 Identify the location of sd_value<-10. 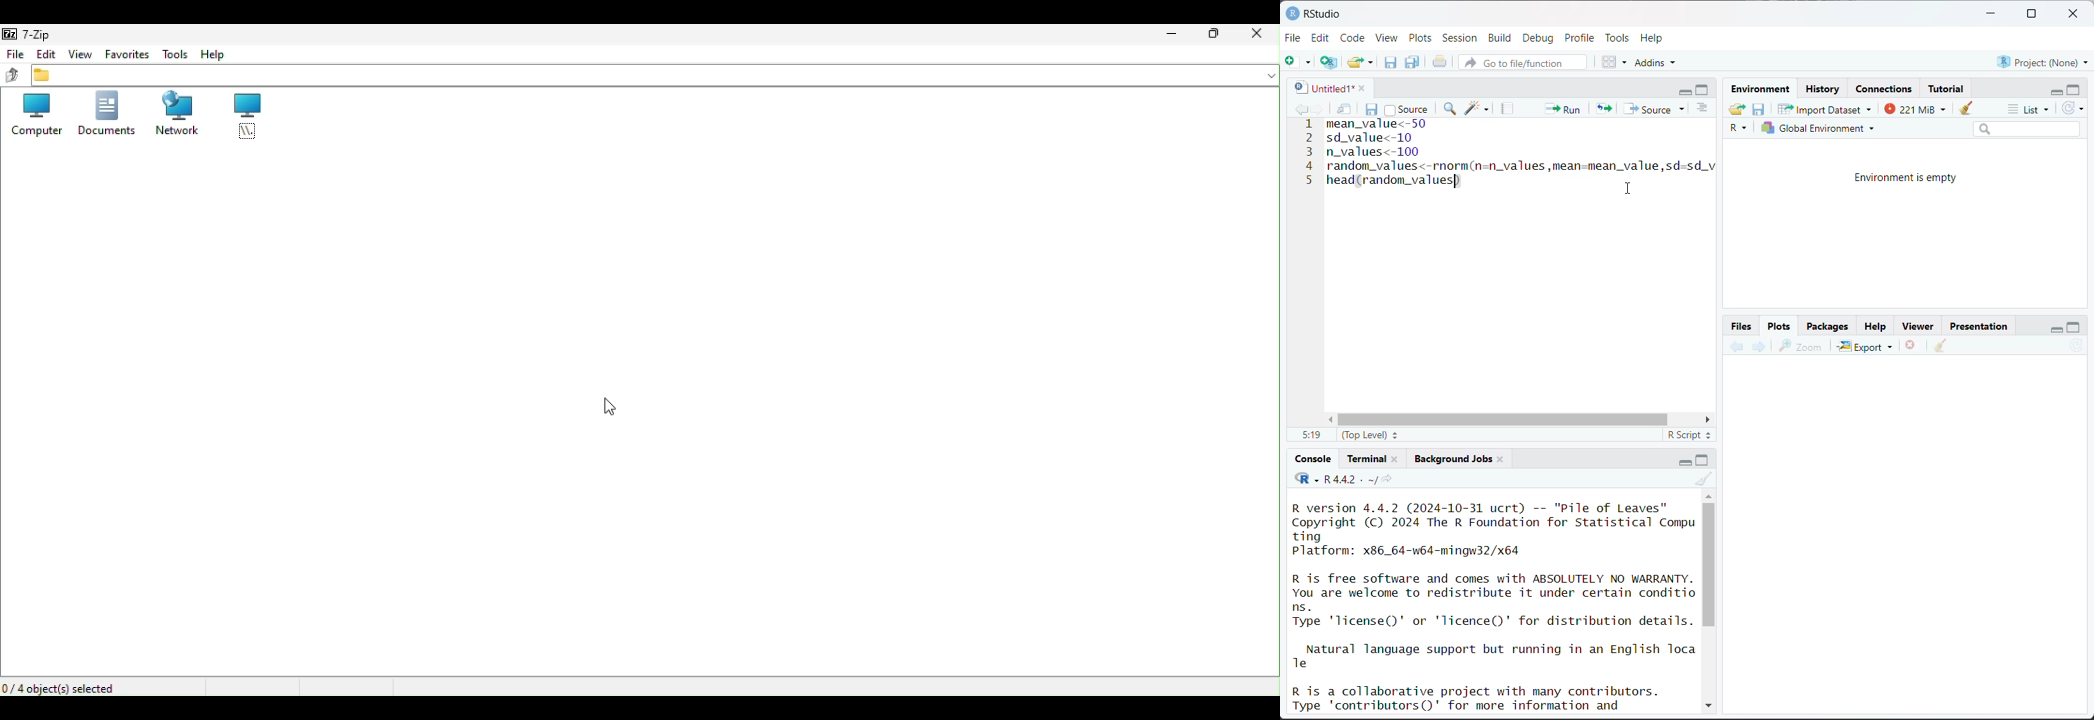
(1371, 137).